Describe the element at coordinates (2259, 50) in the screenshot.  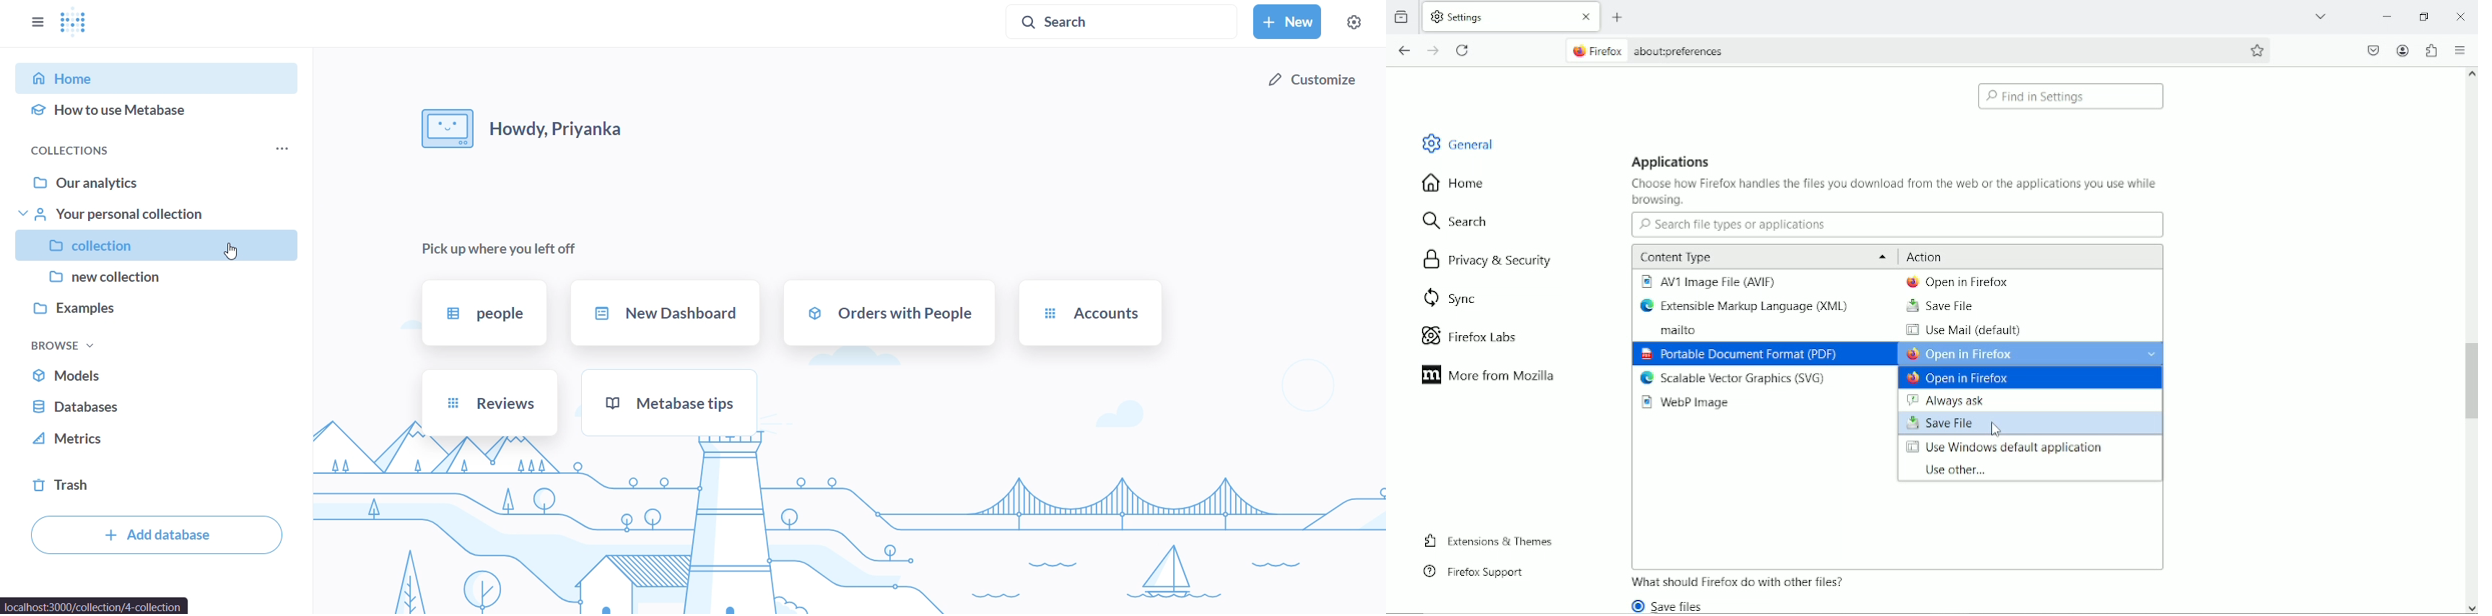
I see `Bookmark this page` at that location.